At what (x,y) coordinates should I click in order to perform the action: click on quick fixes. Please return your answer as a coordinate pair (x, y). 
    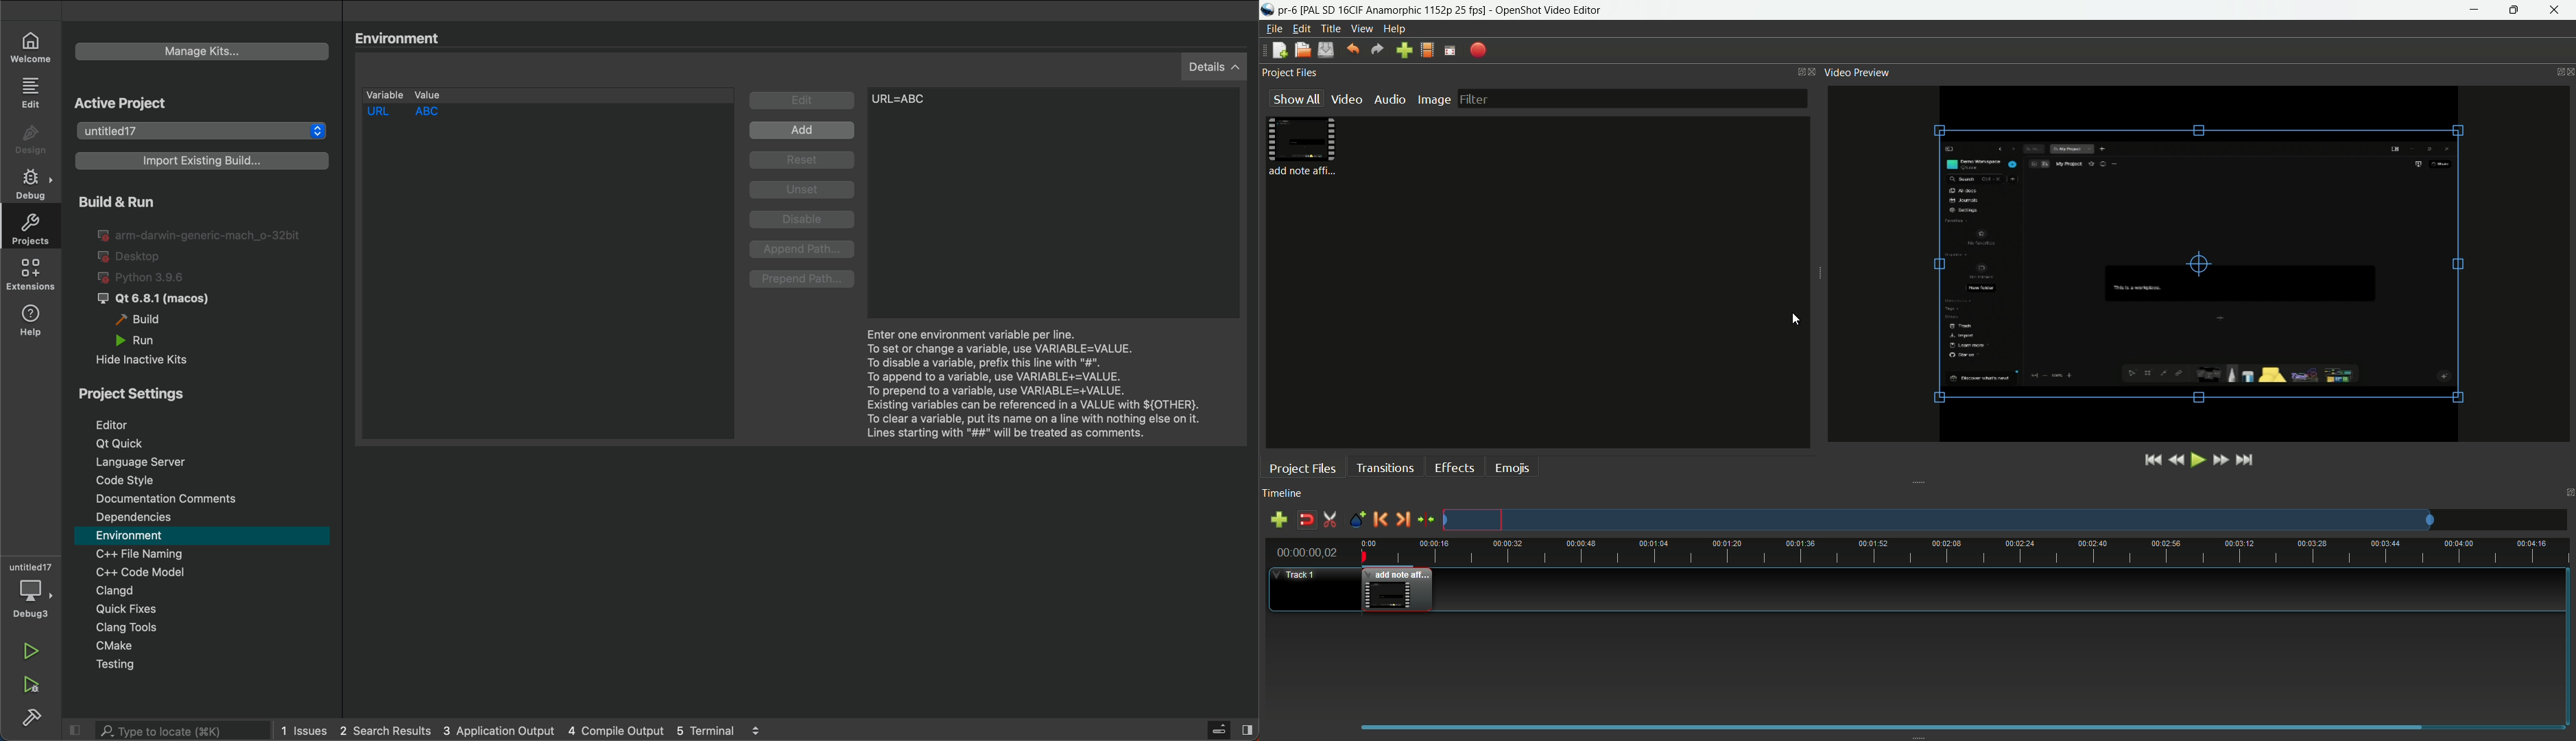
    Looking at the image, I should click on (203, 610).